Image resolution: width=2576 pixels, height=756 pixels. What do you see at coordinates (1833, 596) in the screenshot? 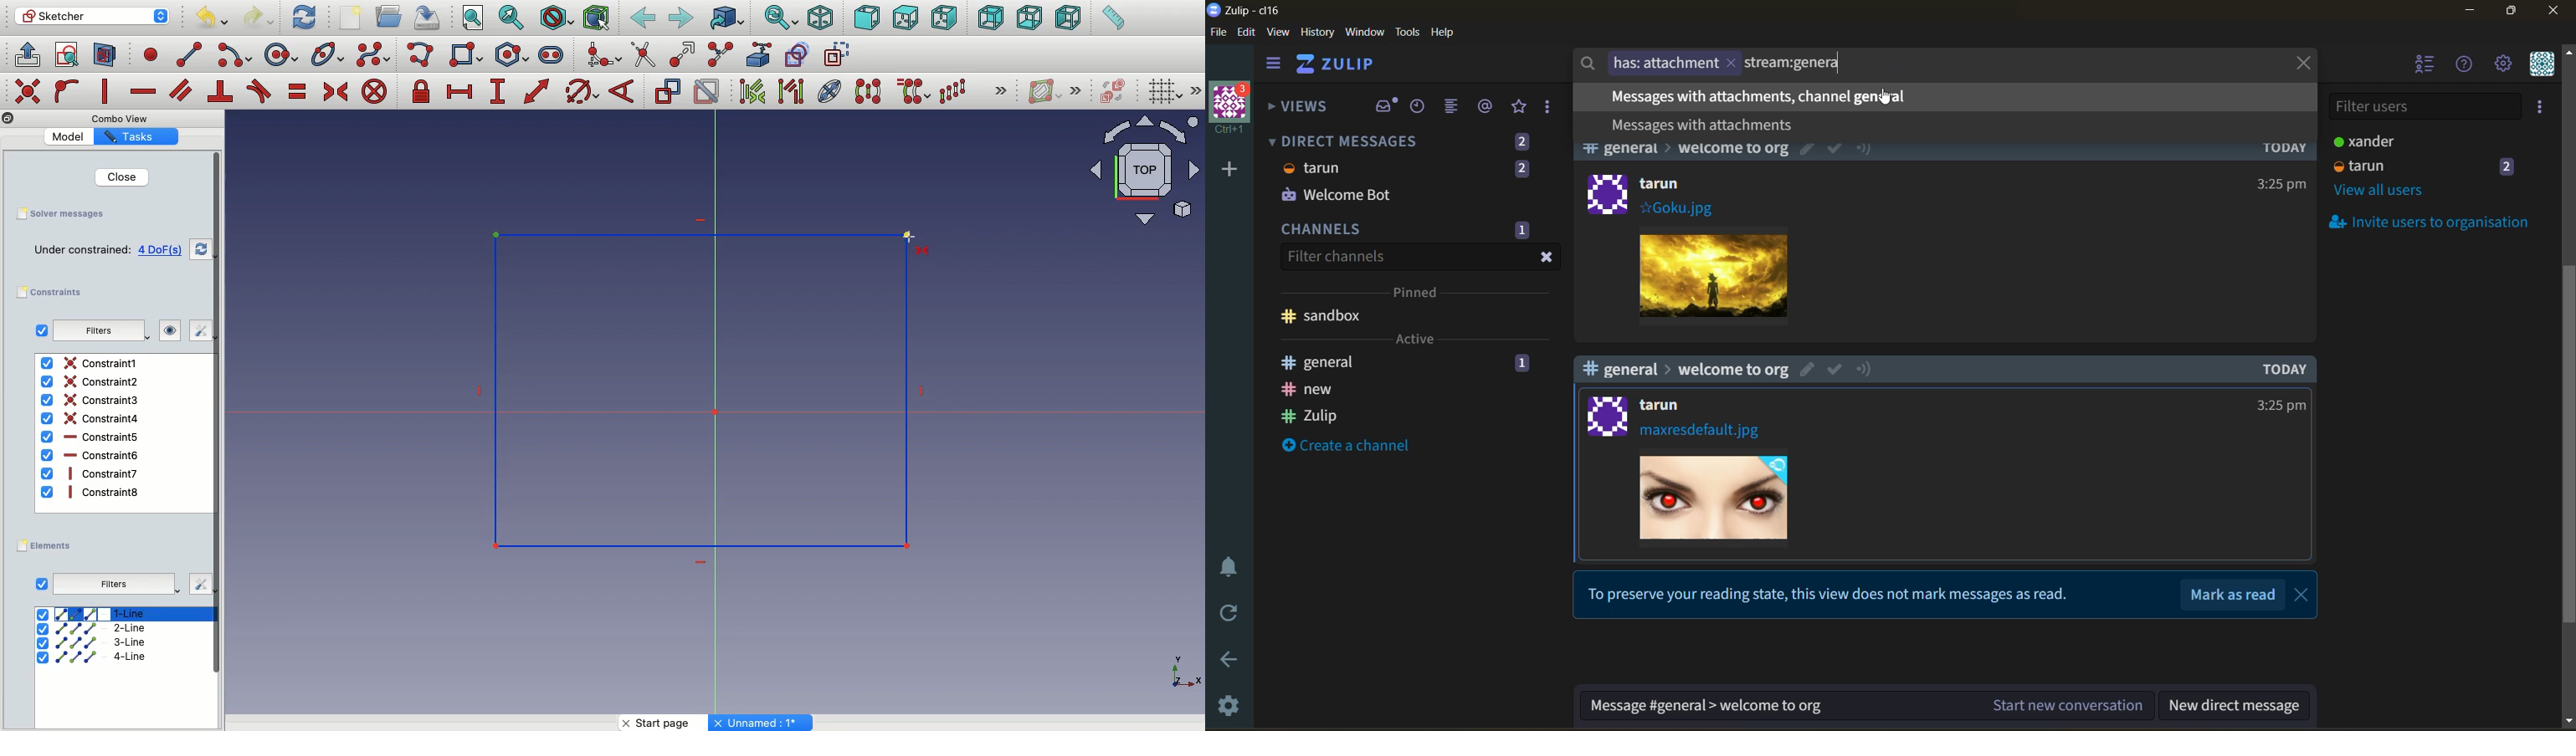
I see `To preserve your reading state, this view does not mark messages as read.` at bounding box center [1833, 596].